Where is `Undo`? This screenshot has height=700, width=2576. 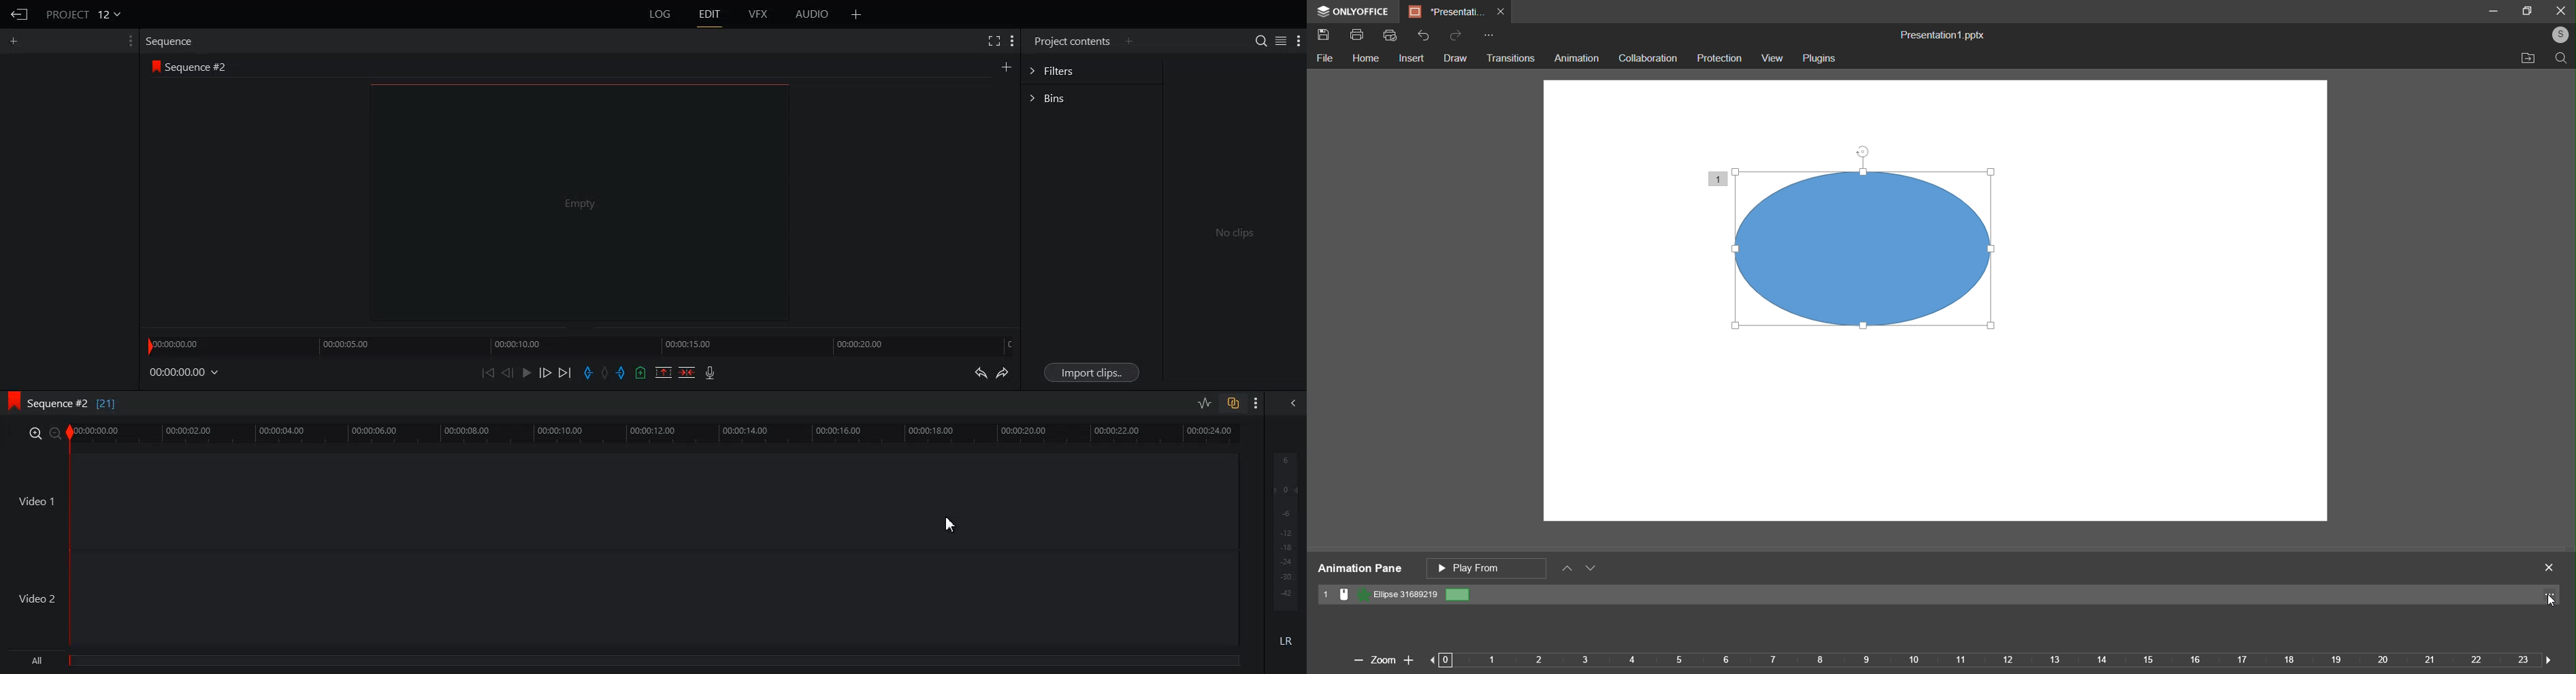 Undo is located at coordinates (1425, 36).